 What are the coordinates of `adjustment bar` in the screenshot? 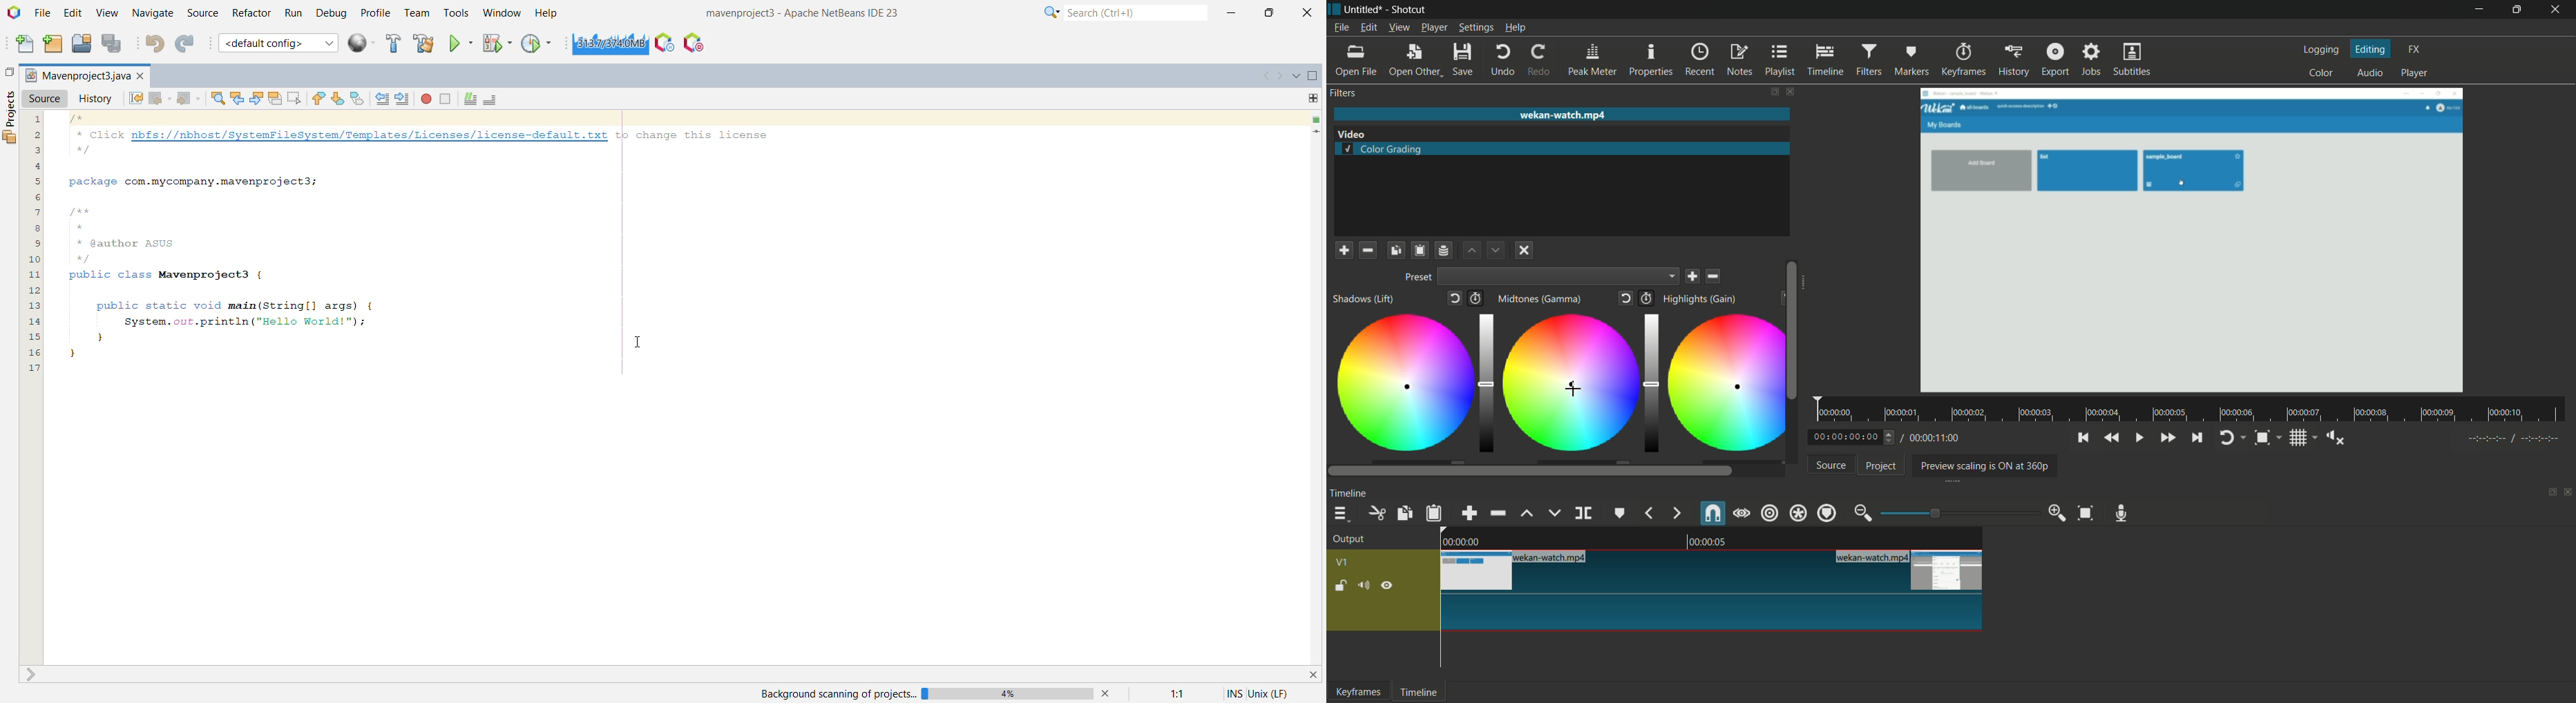 It's located at (1649, 383).